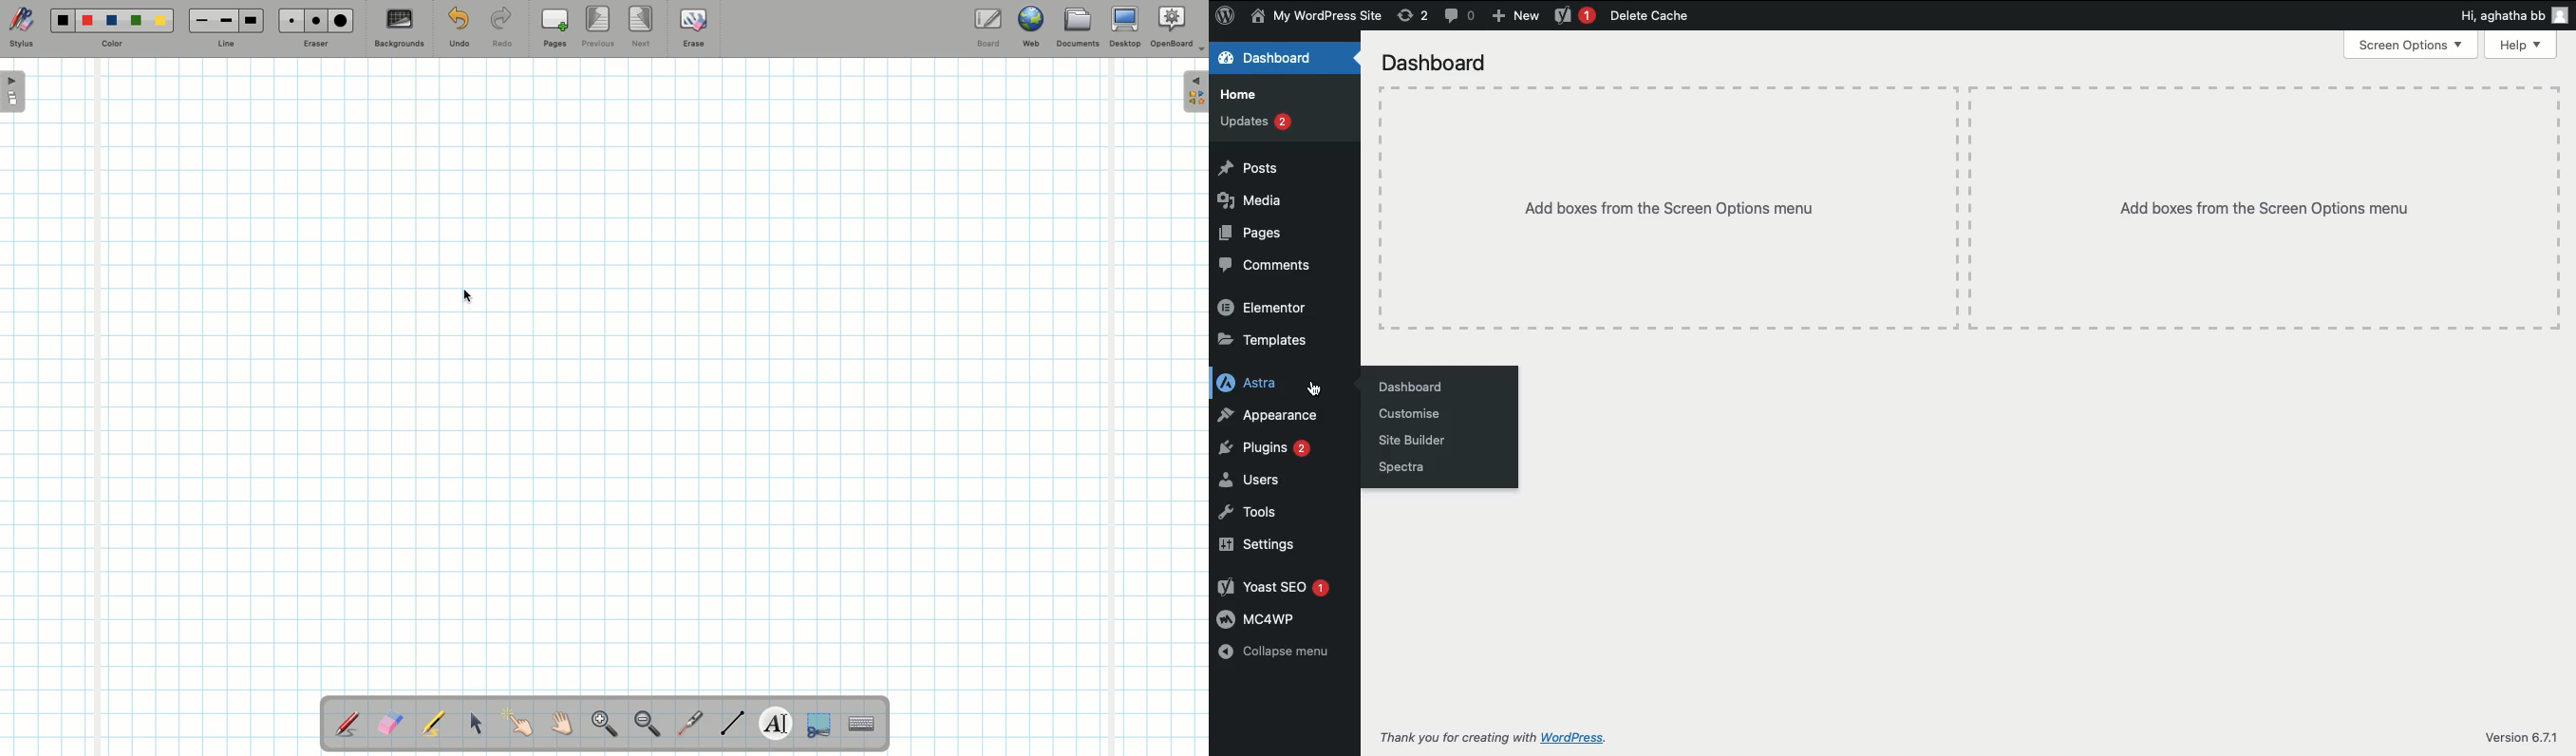 This screenshot has height=756, width=2576. What do you see at coordinates (1128, 27) in the screenshot?
I see `Desktop` at bounding box center [1128, 27].